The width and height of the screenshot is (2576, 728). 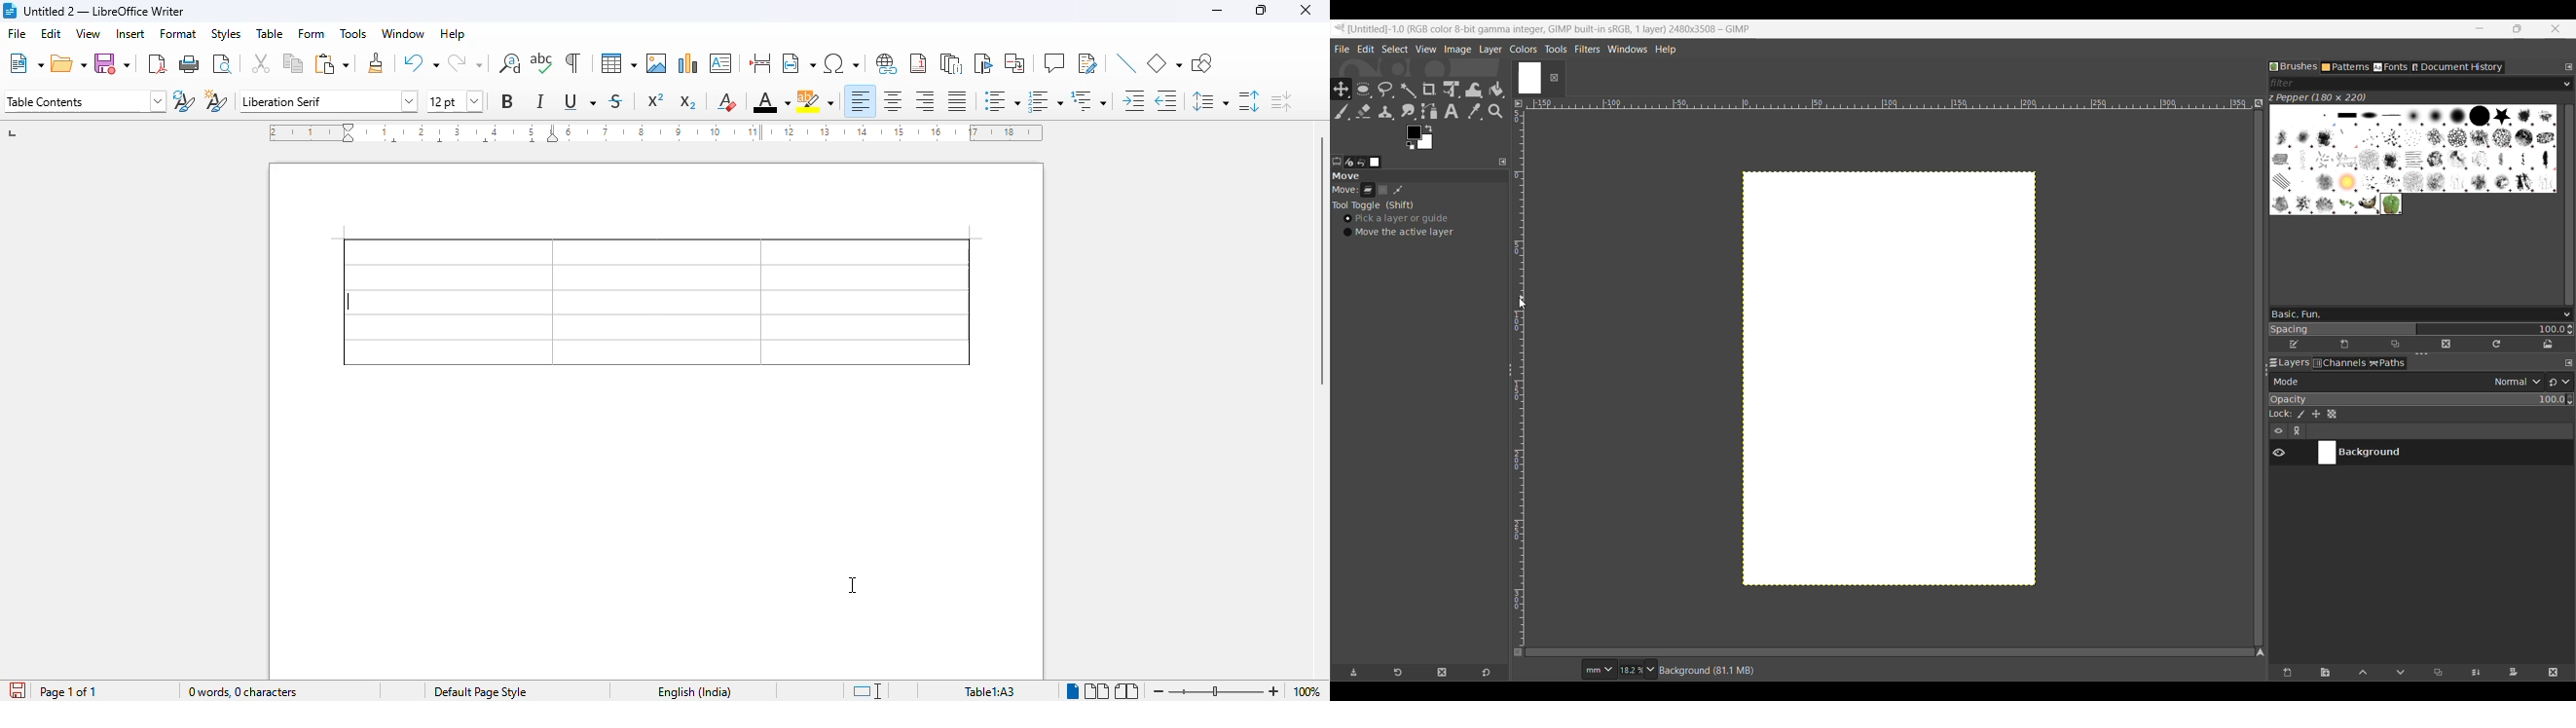 What do you see at coordinates (2316, 414) in the screenshot?
I see `Lock position and size` at bounding box center [2316, 414].